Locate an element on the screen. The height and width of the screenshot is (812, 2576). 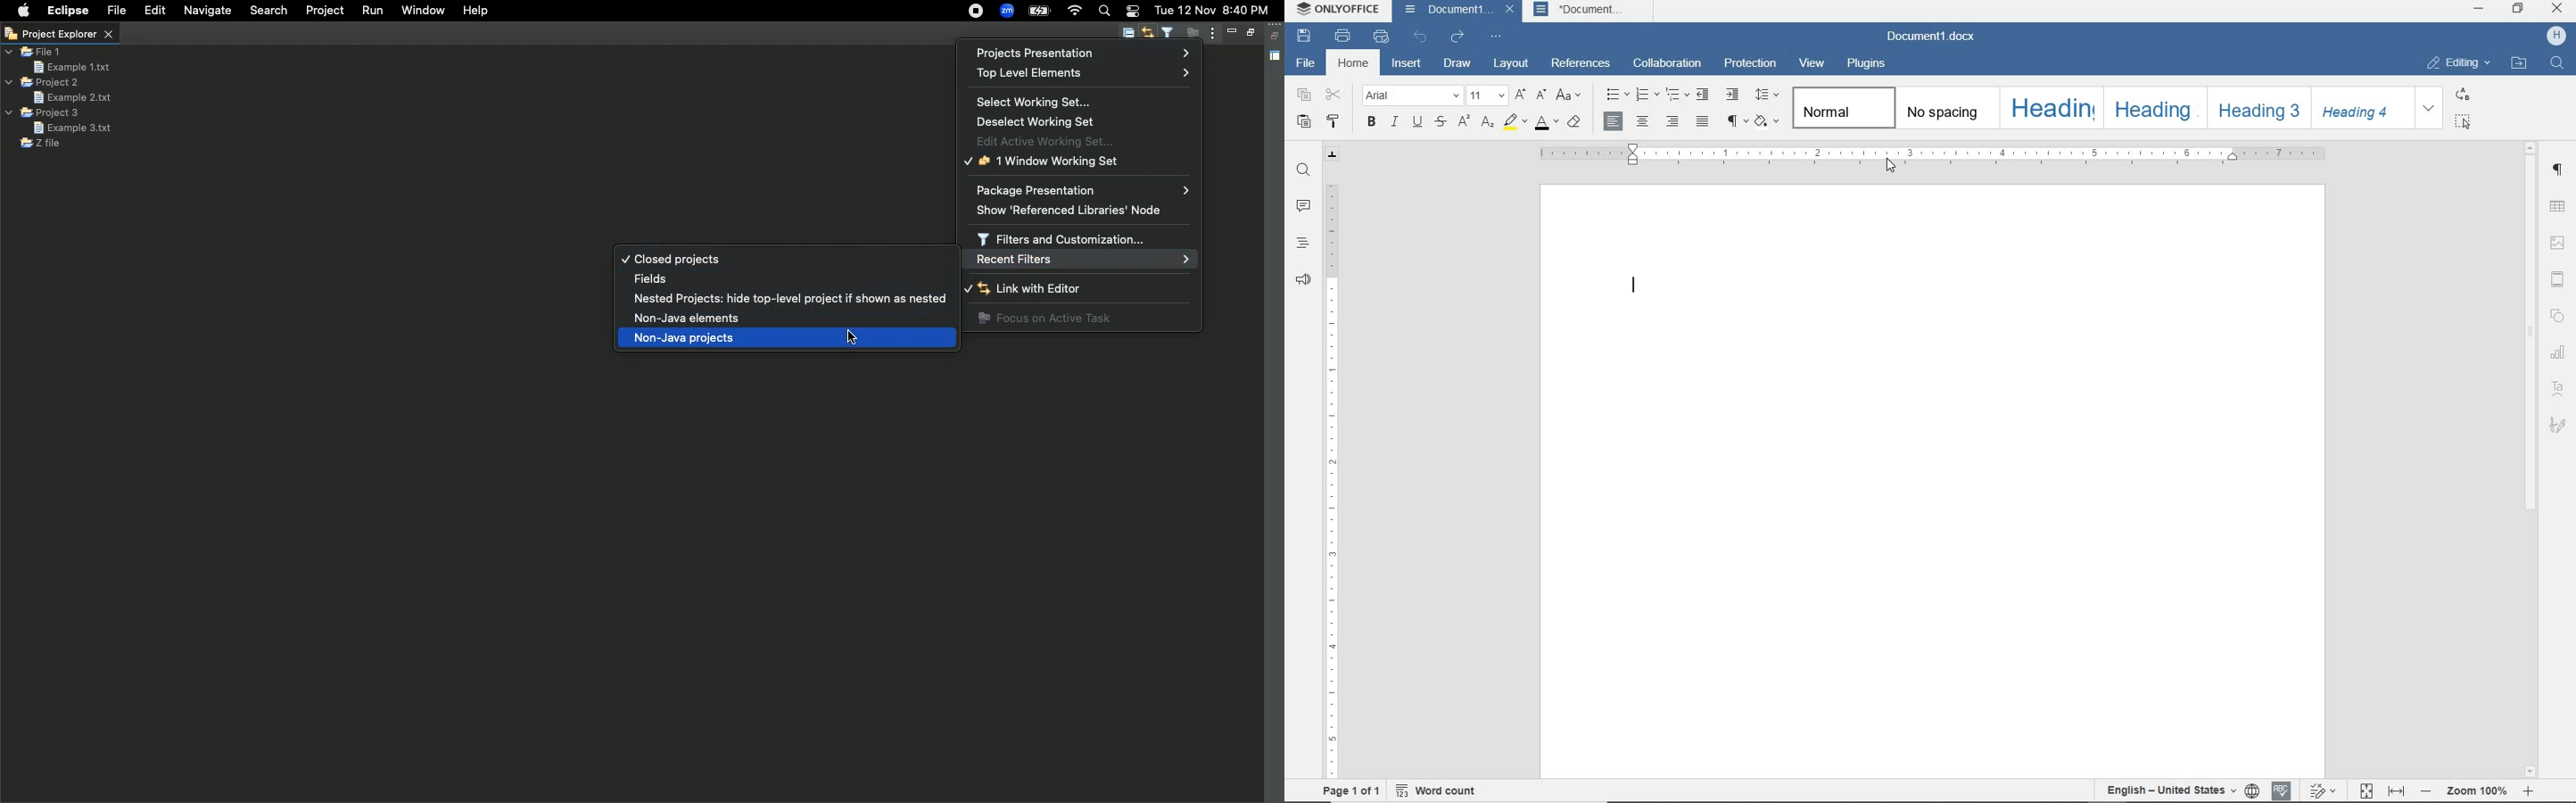
FIT TO WIDTH is located at coordinates (2397, 791).